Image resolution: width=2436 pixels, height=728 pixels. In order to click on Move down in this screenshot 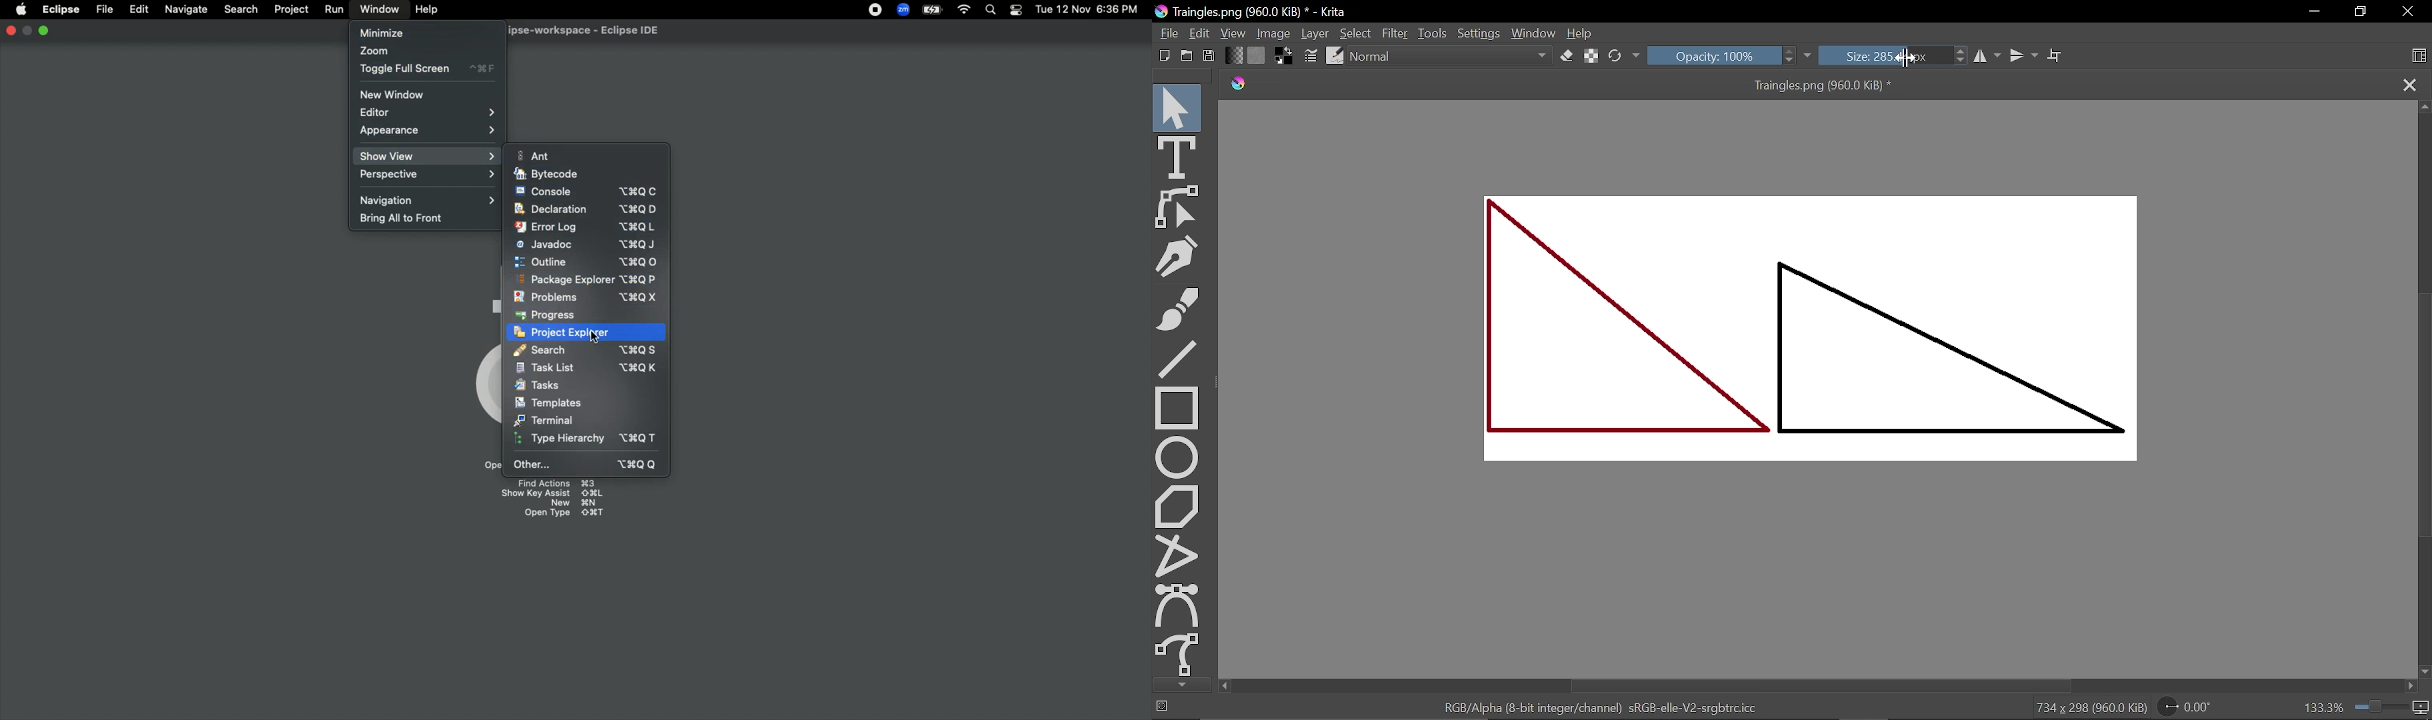, I will do `click(2424, 671)`.